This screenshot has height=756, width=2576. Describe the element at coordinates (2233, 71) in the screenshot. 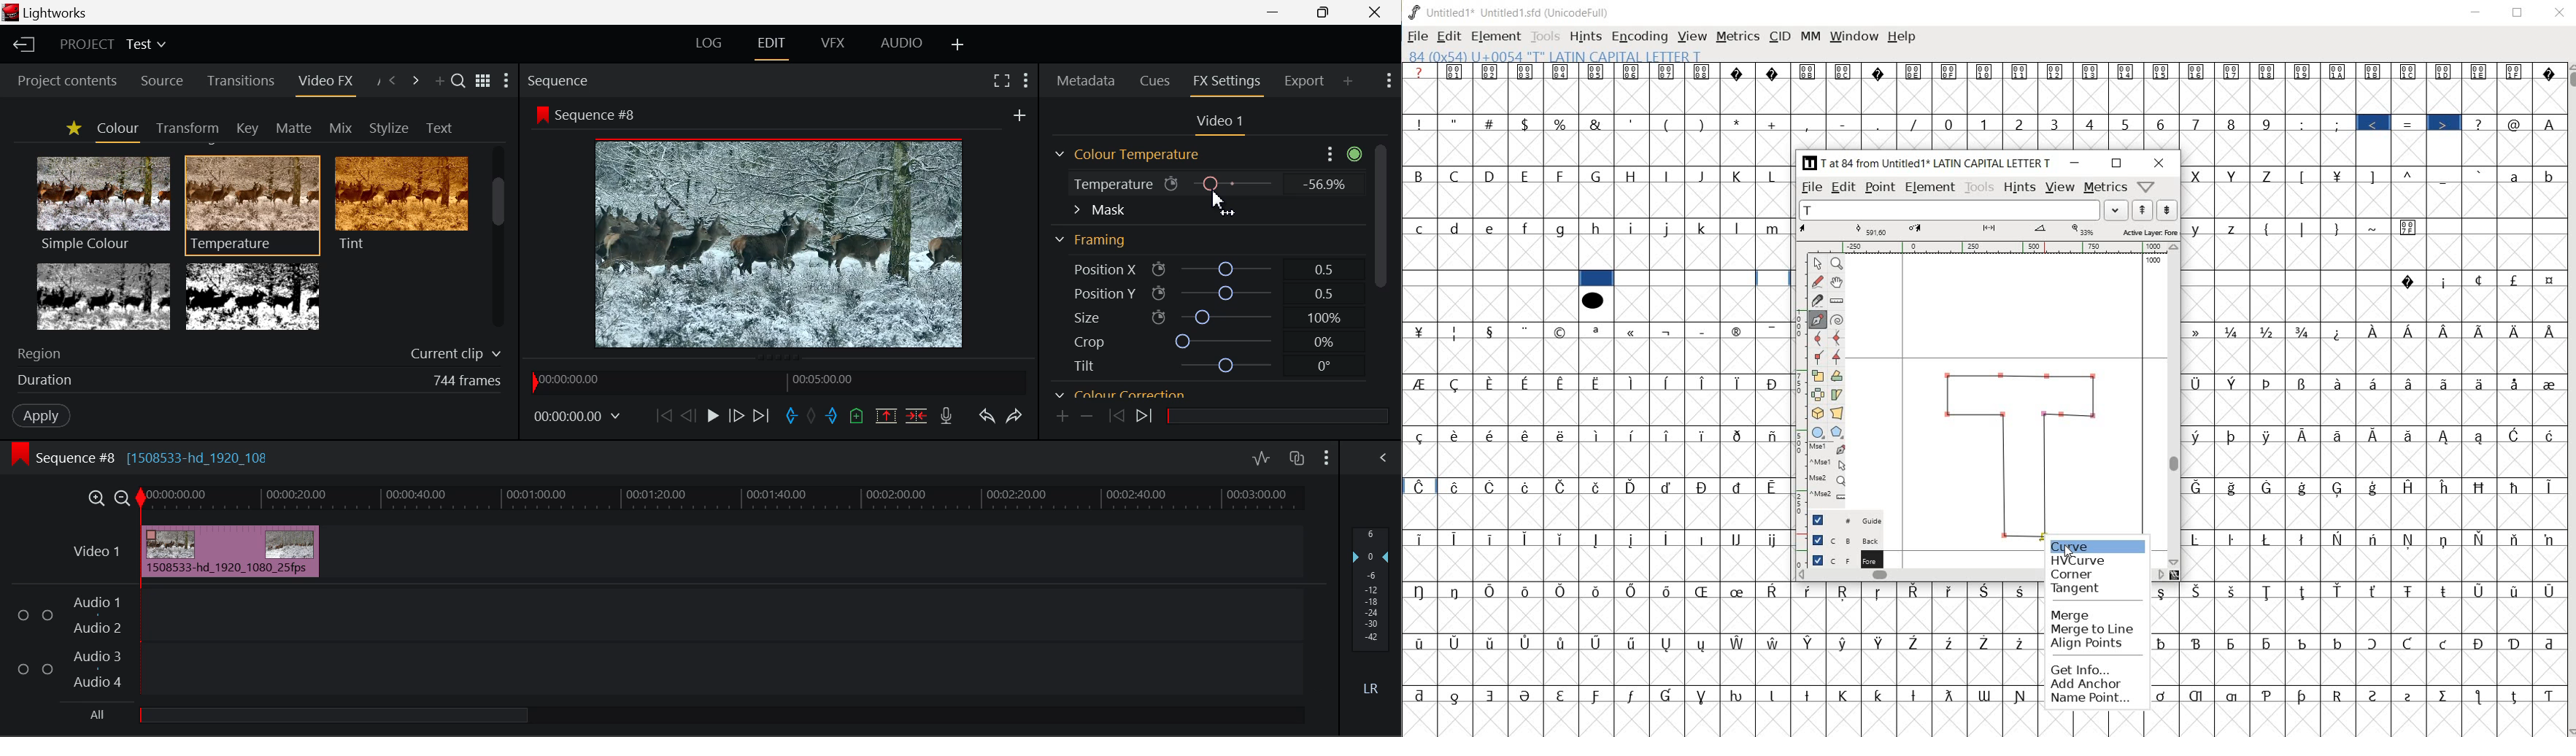

I see `Symbol` at that location.